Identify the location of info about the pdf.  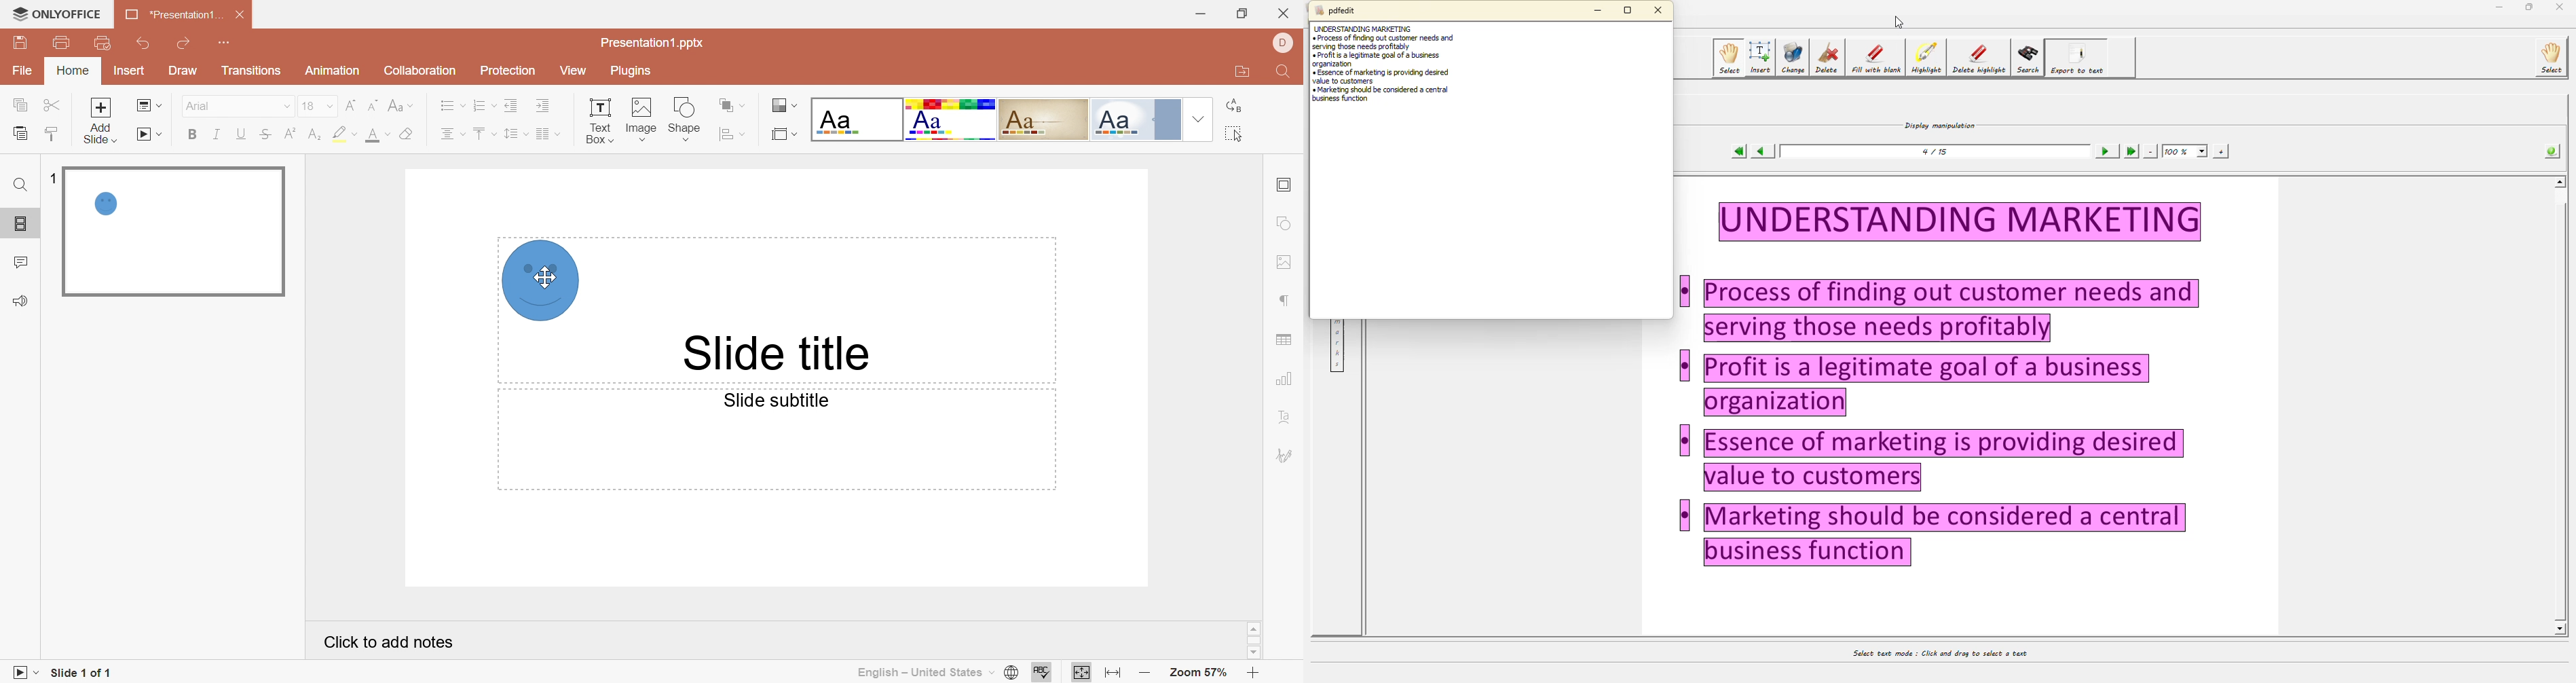
(2552, 150).